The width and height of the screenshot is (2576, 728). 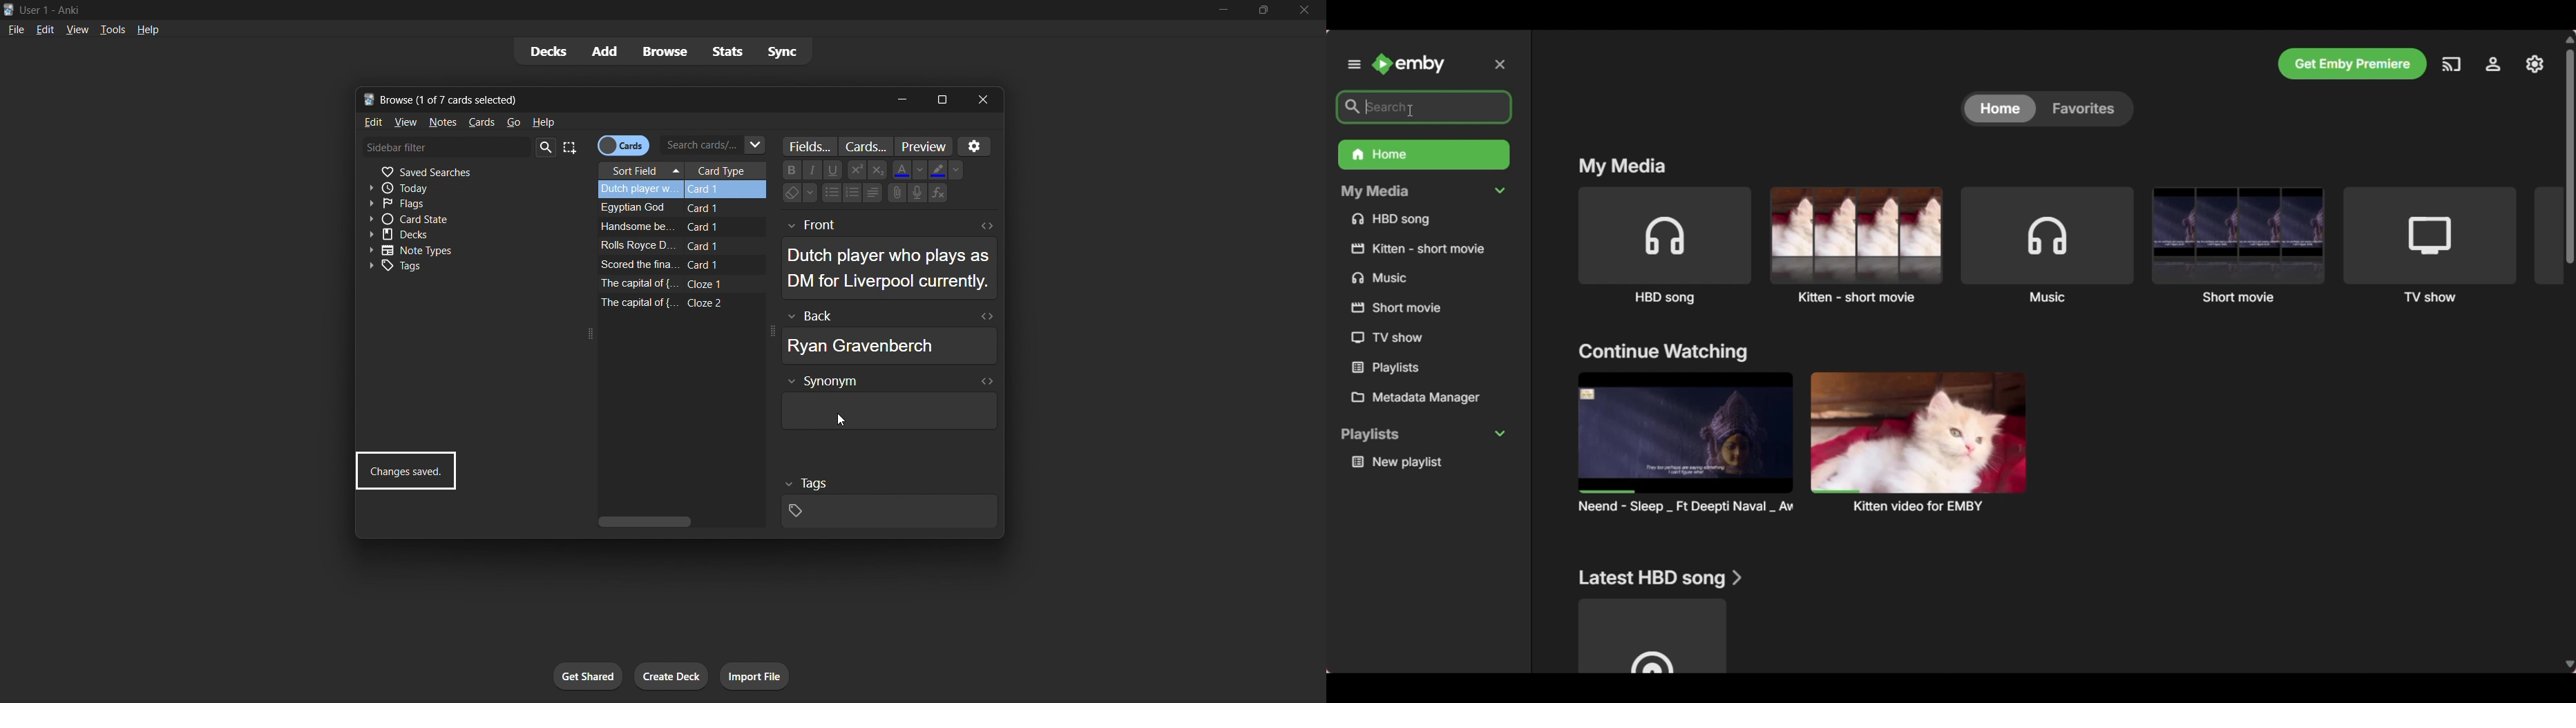 I want to click on Eraser, so click(x=787, y=195).